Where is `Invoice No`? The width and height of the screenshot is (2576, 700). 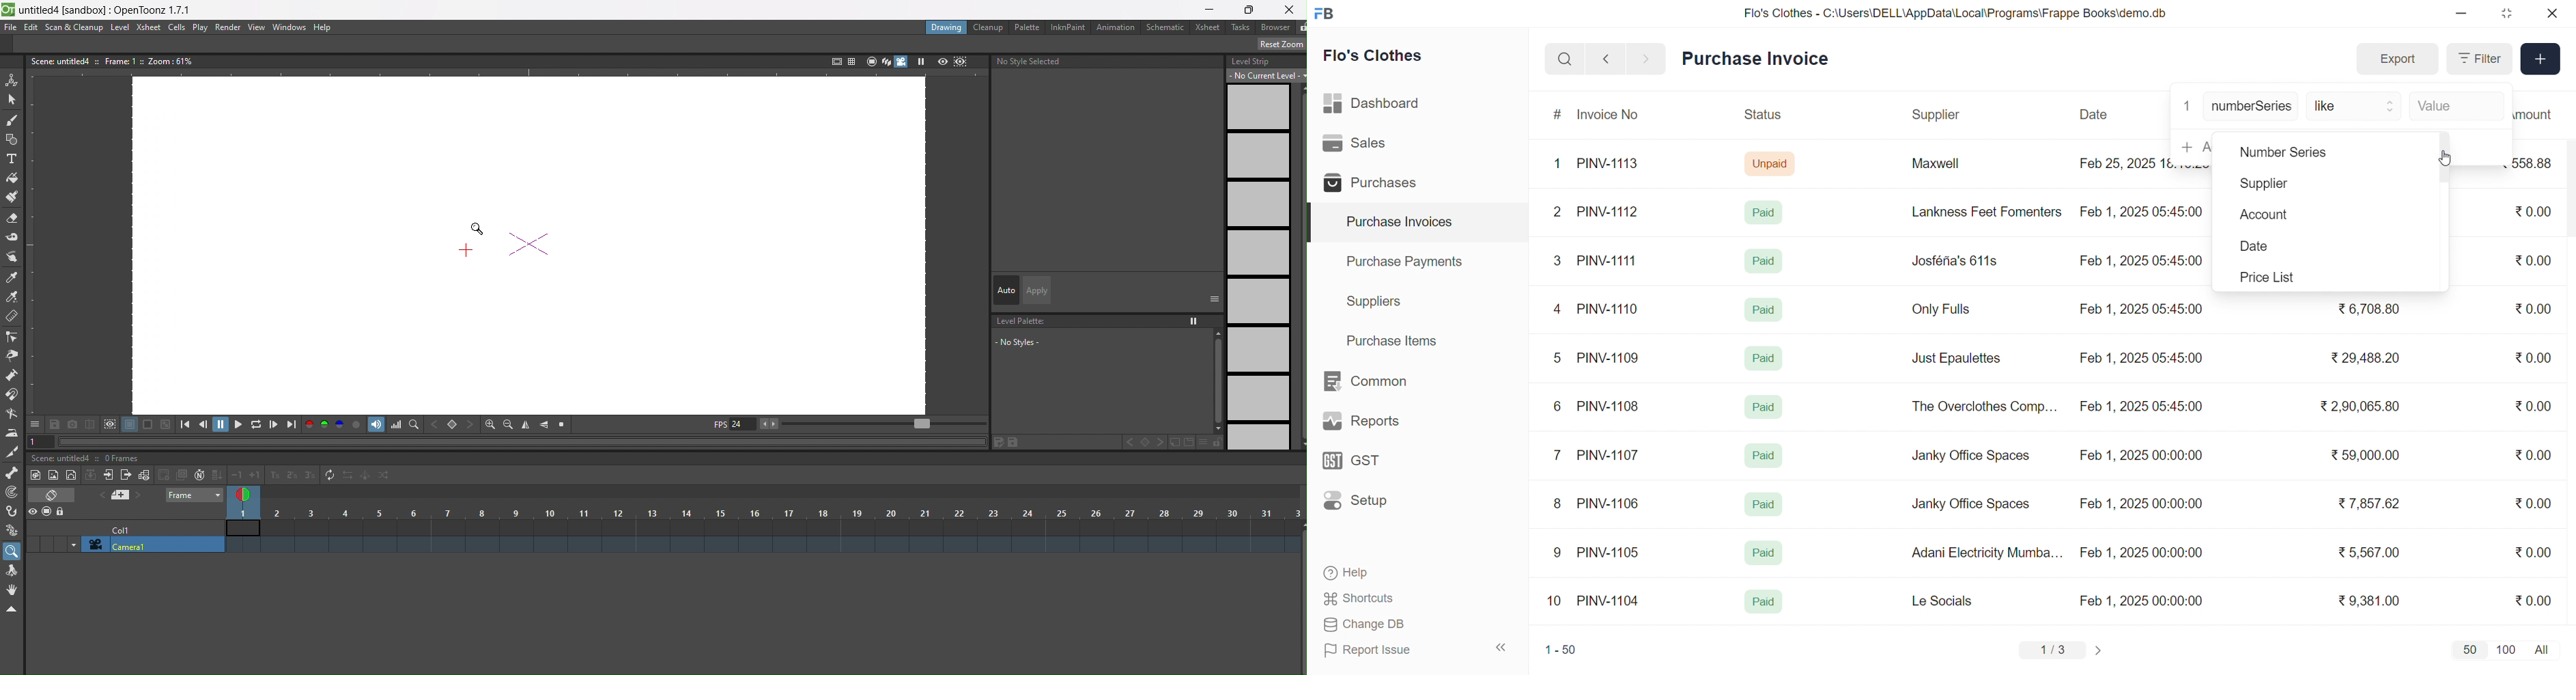
Invoice No is located at coordinates (1613, 115).